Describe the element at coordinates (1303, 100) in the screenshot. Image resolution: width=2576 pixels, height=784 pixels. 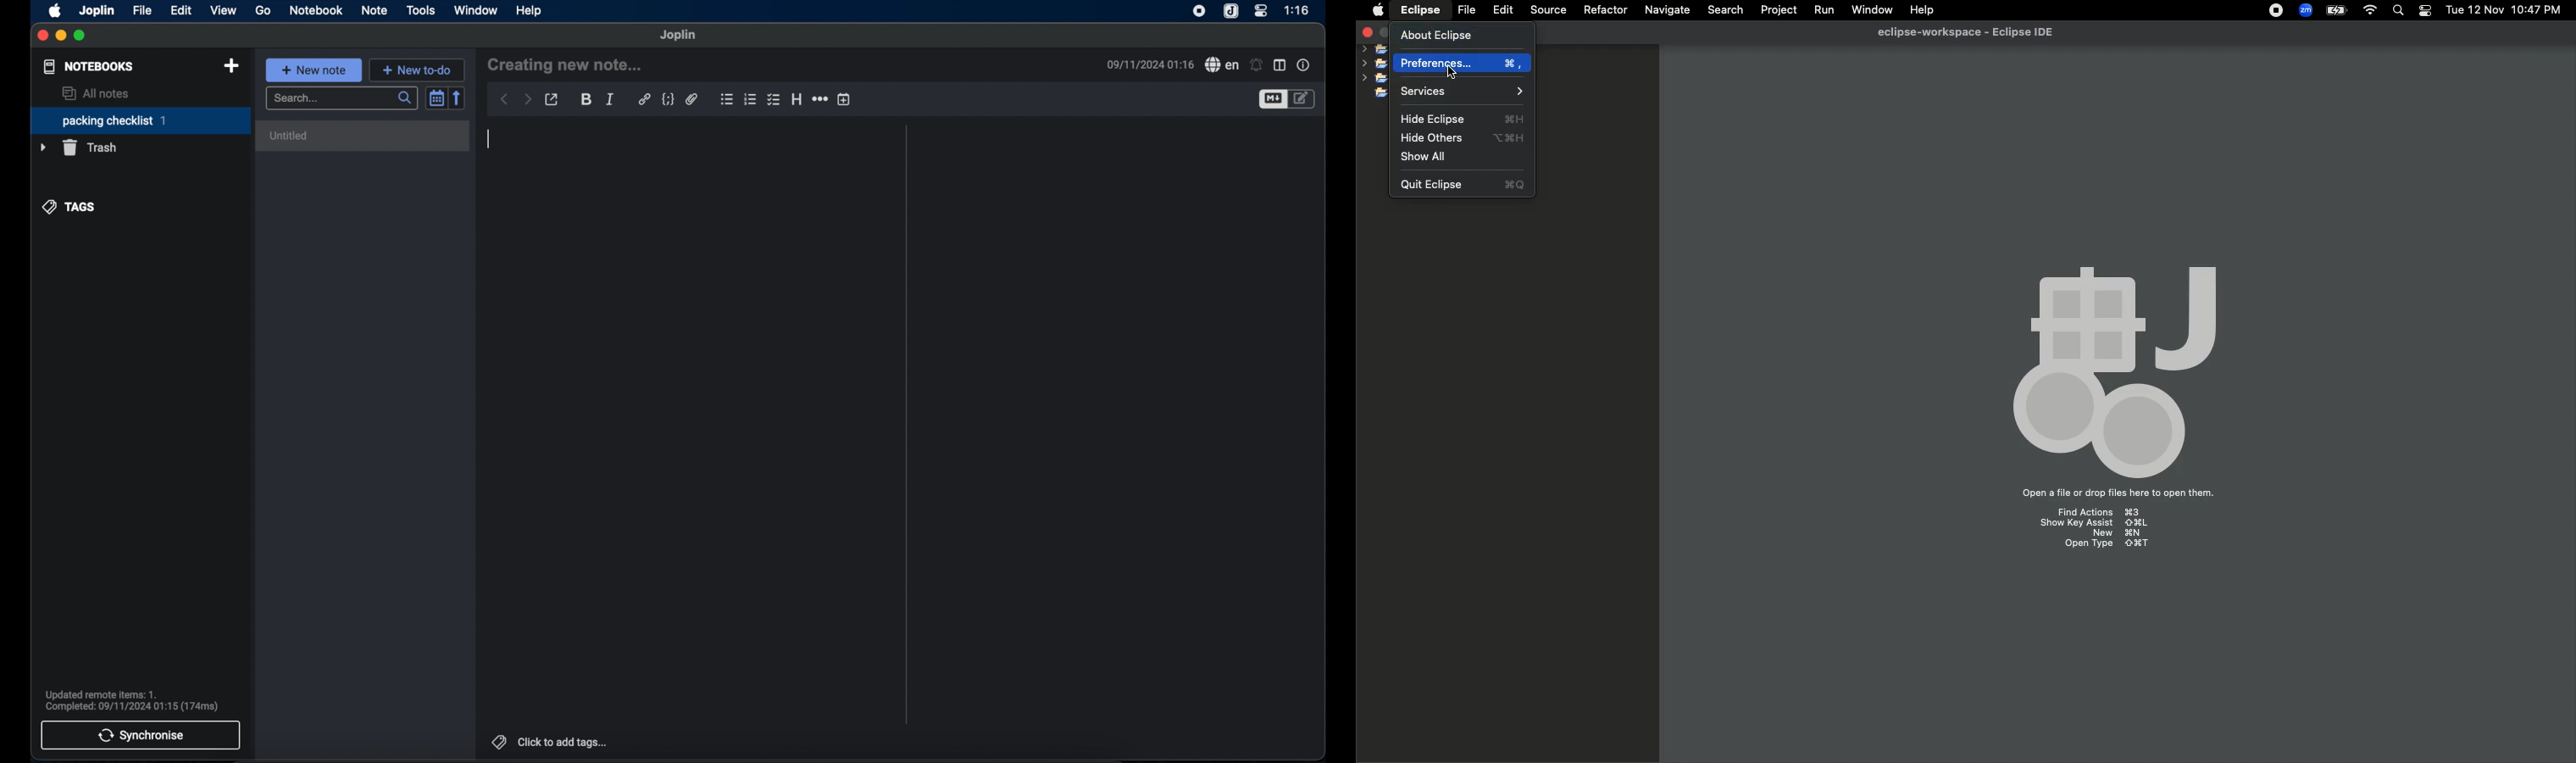
I see `toggle edito` at that location.